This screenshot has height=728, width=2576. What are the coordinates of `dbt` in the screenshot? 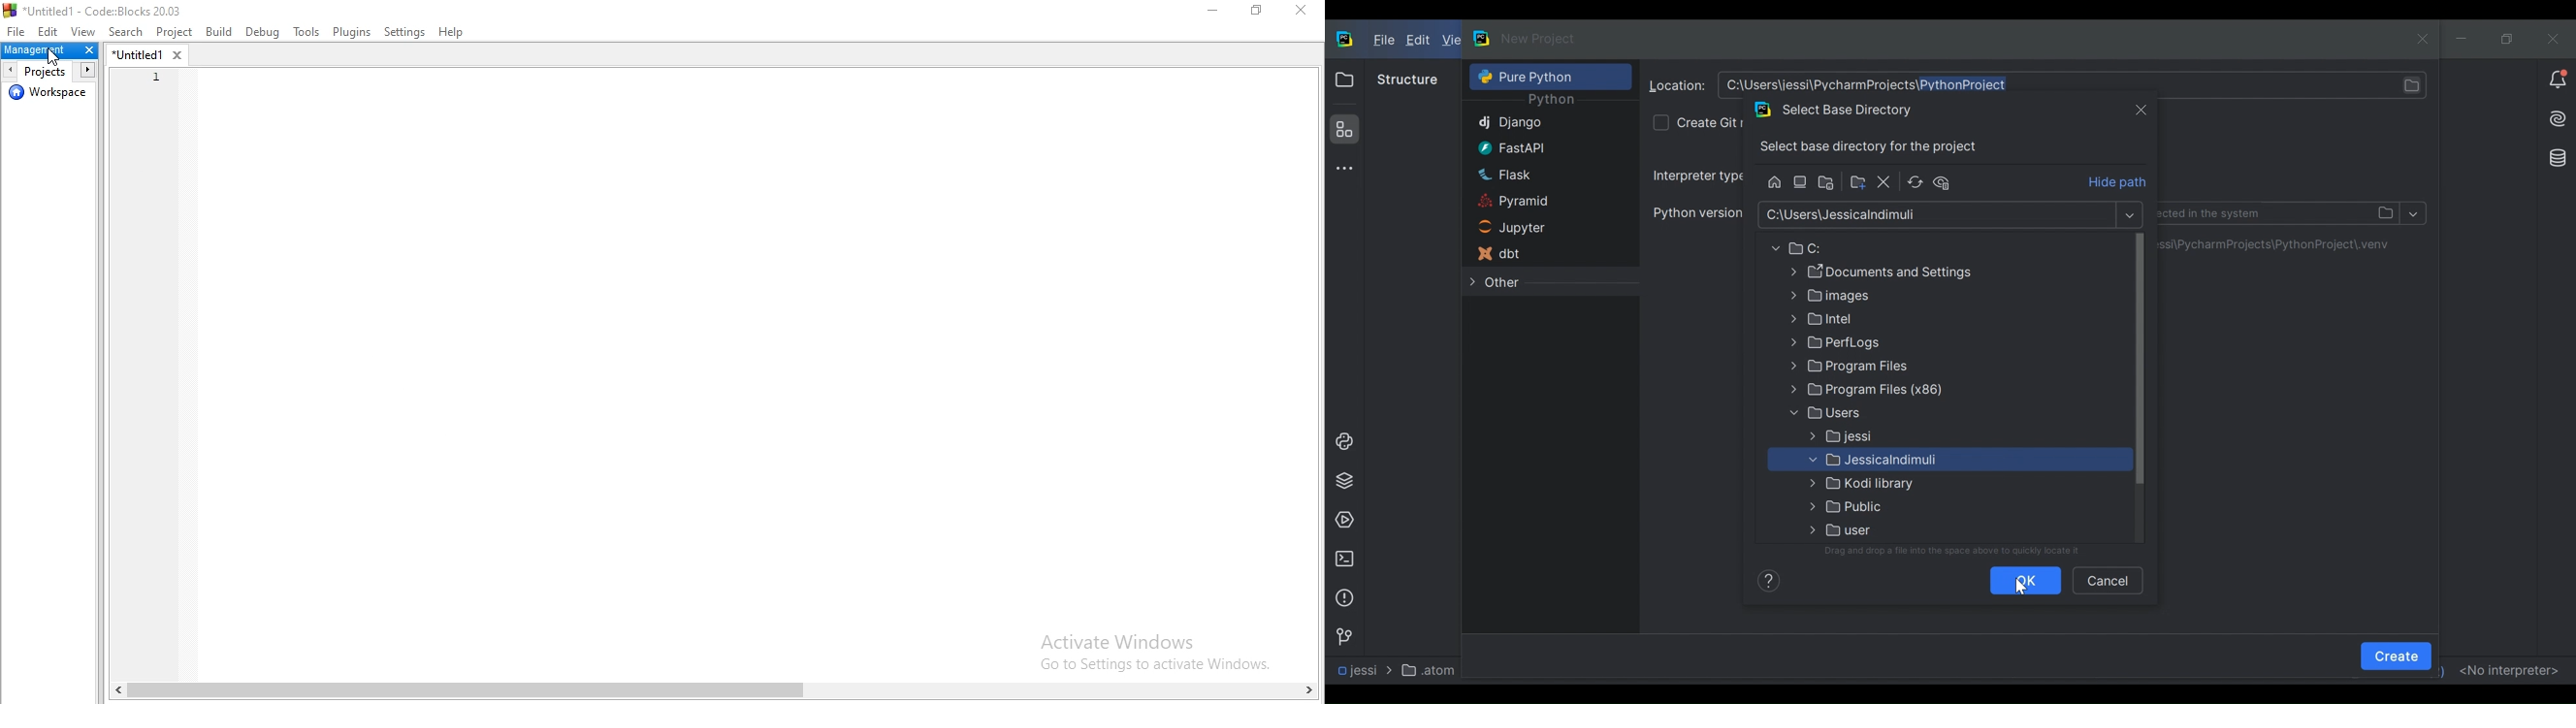 It's located at (1531, 254).